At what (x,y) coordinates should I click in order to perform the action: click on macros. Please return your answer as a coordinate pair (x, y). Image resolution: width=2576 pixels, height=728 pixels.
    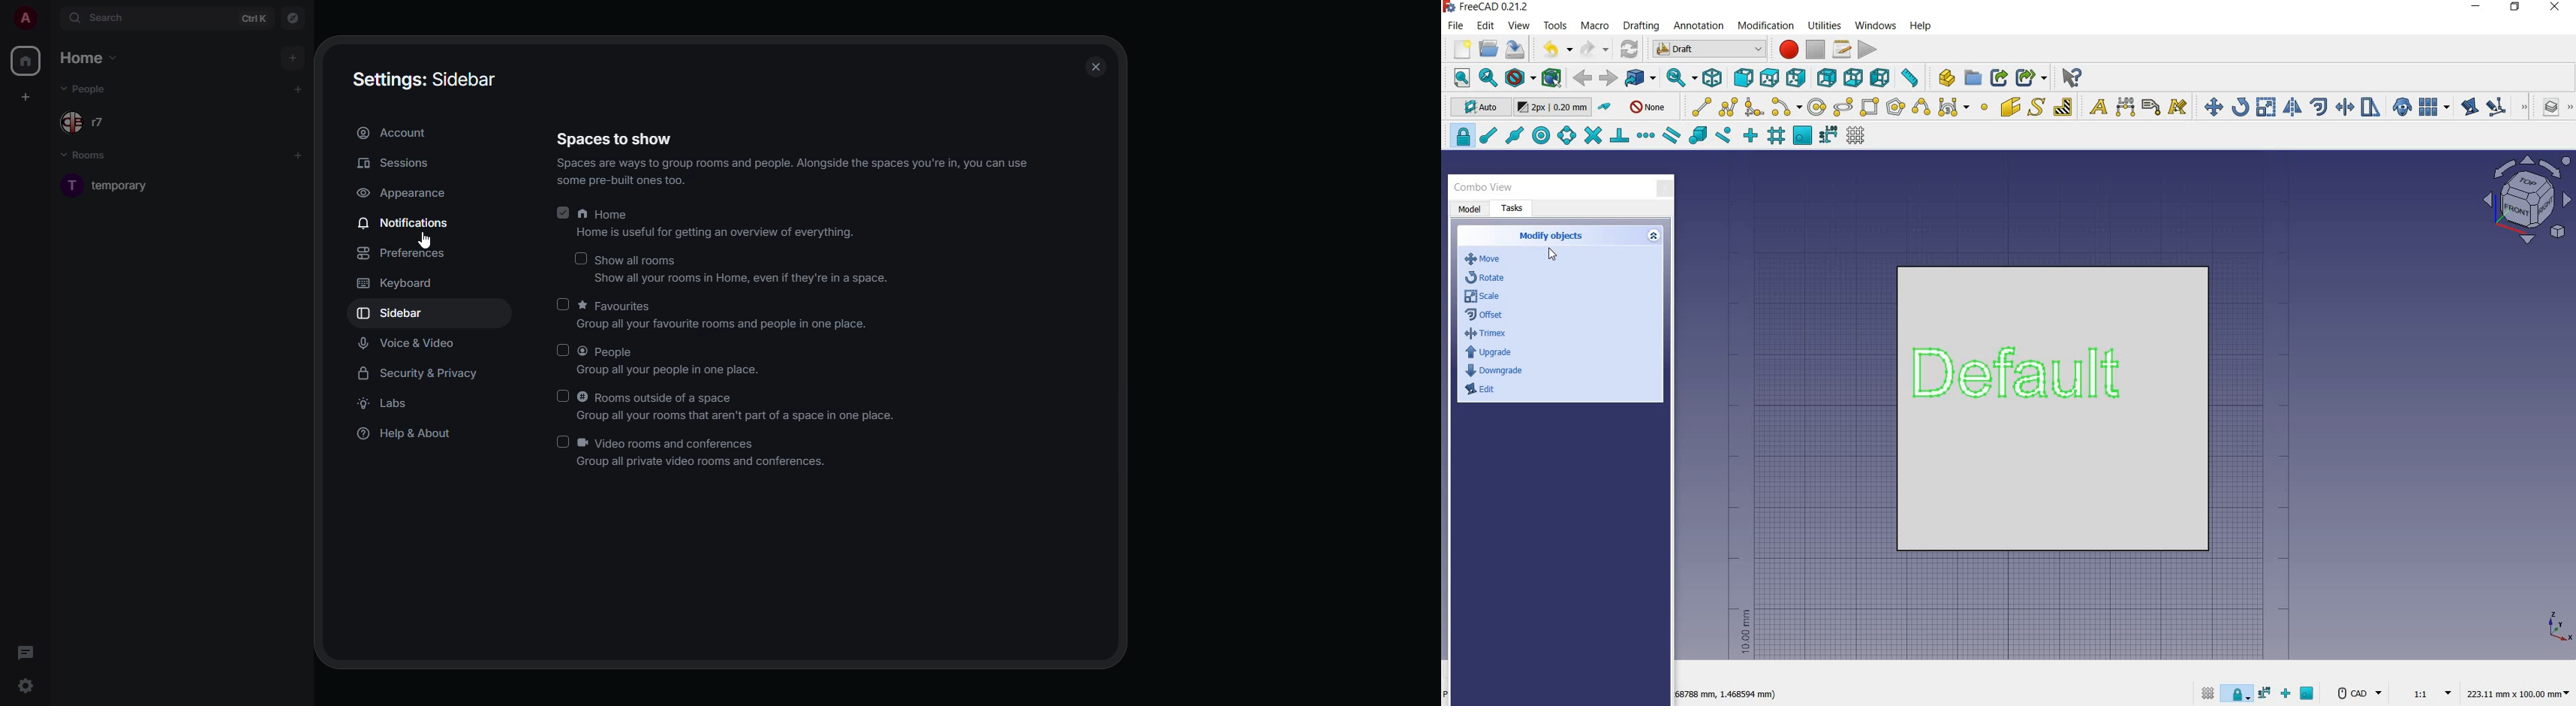
    Looking at the image, I should click on (1843, 49).